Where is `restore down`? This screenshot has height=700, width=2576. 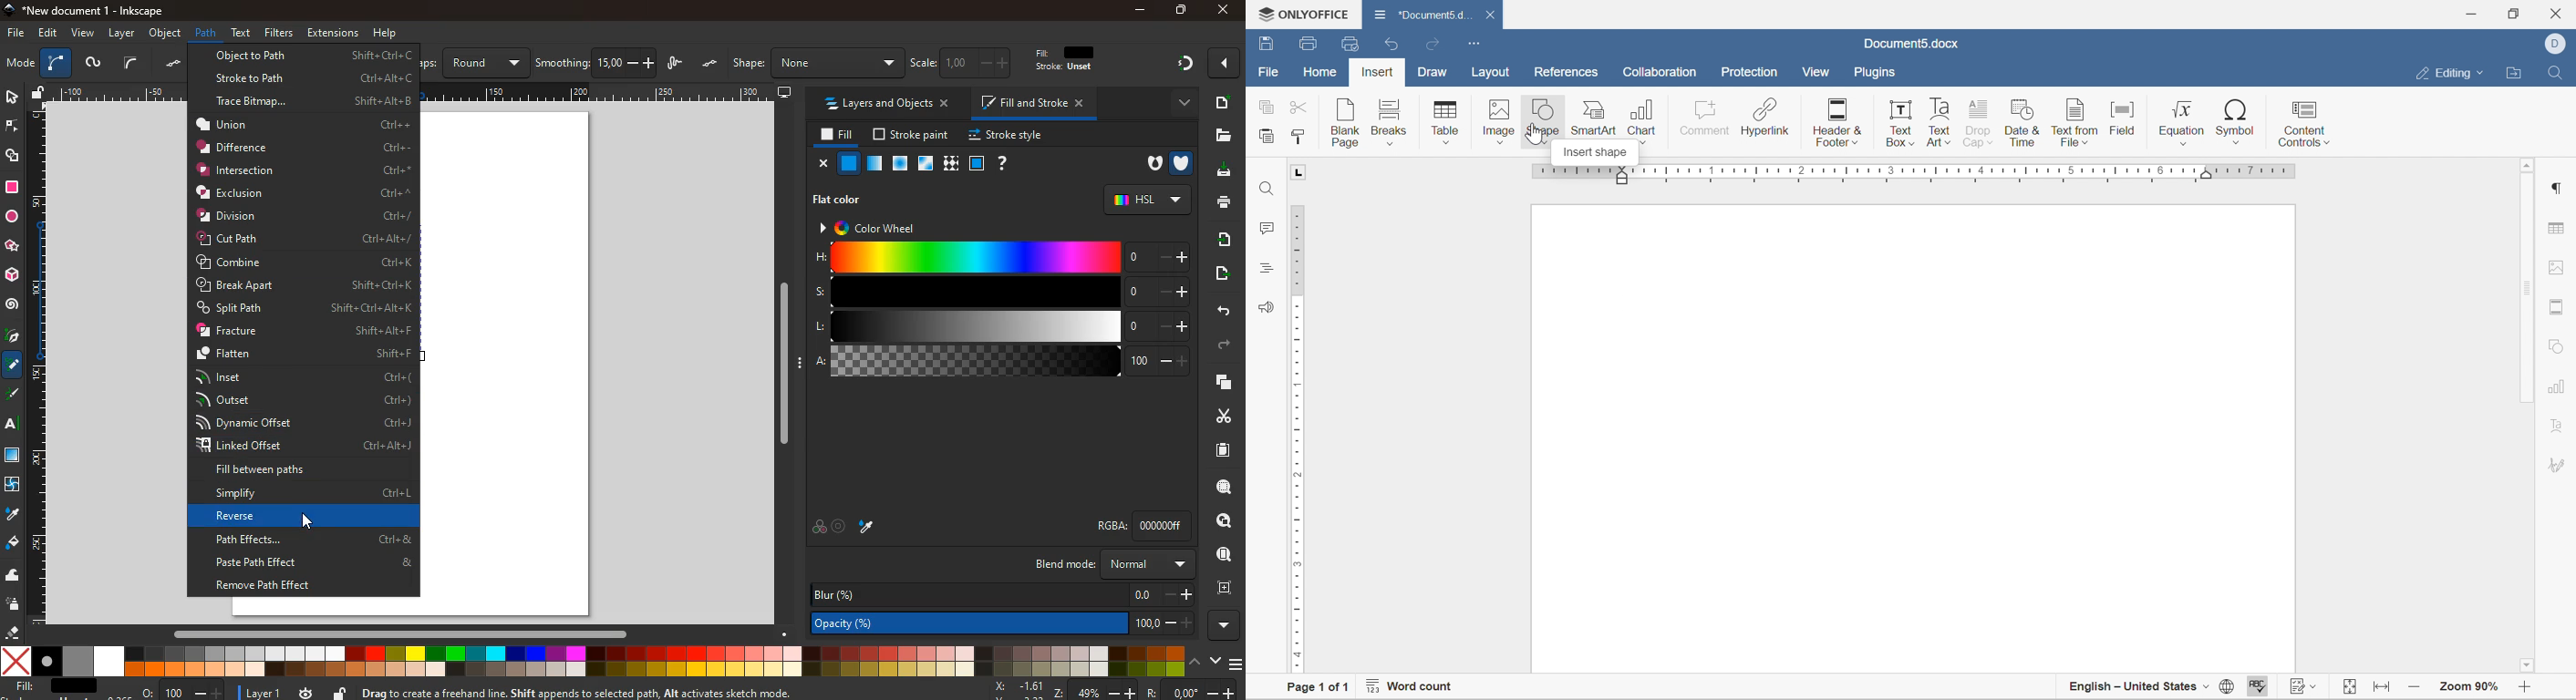
restore down is located at coordinates (2513, 12).